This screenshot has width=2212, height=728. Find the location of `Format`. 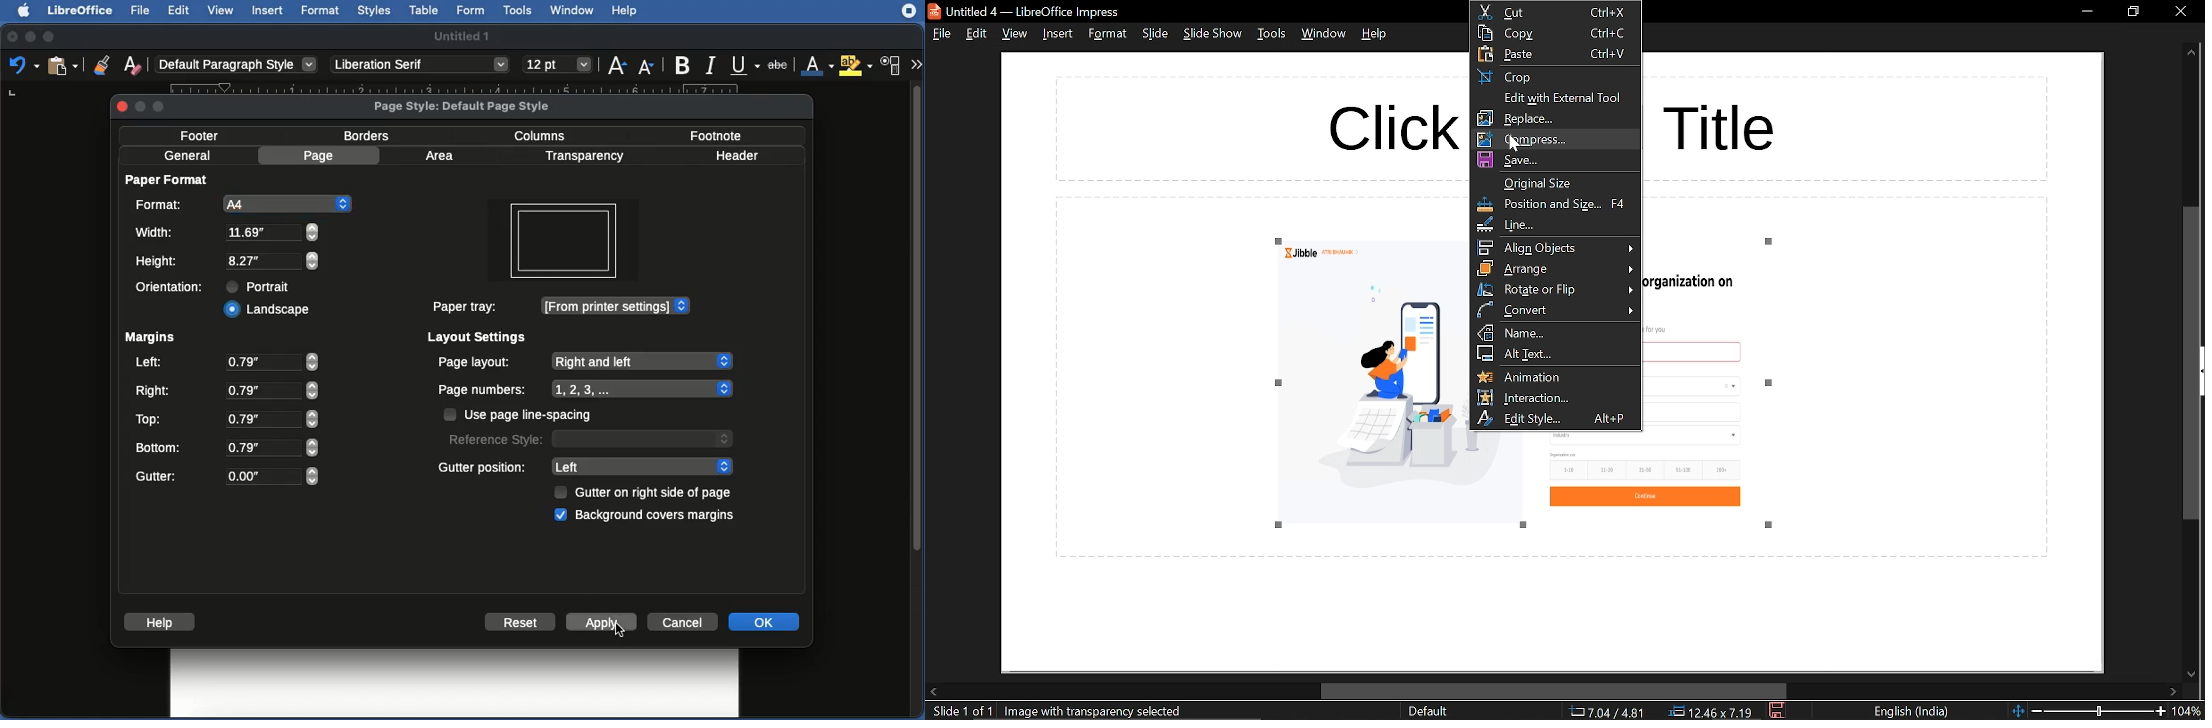

Format is located at coordinates (162, 206).